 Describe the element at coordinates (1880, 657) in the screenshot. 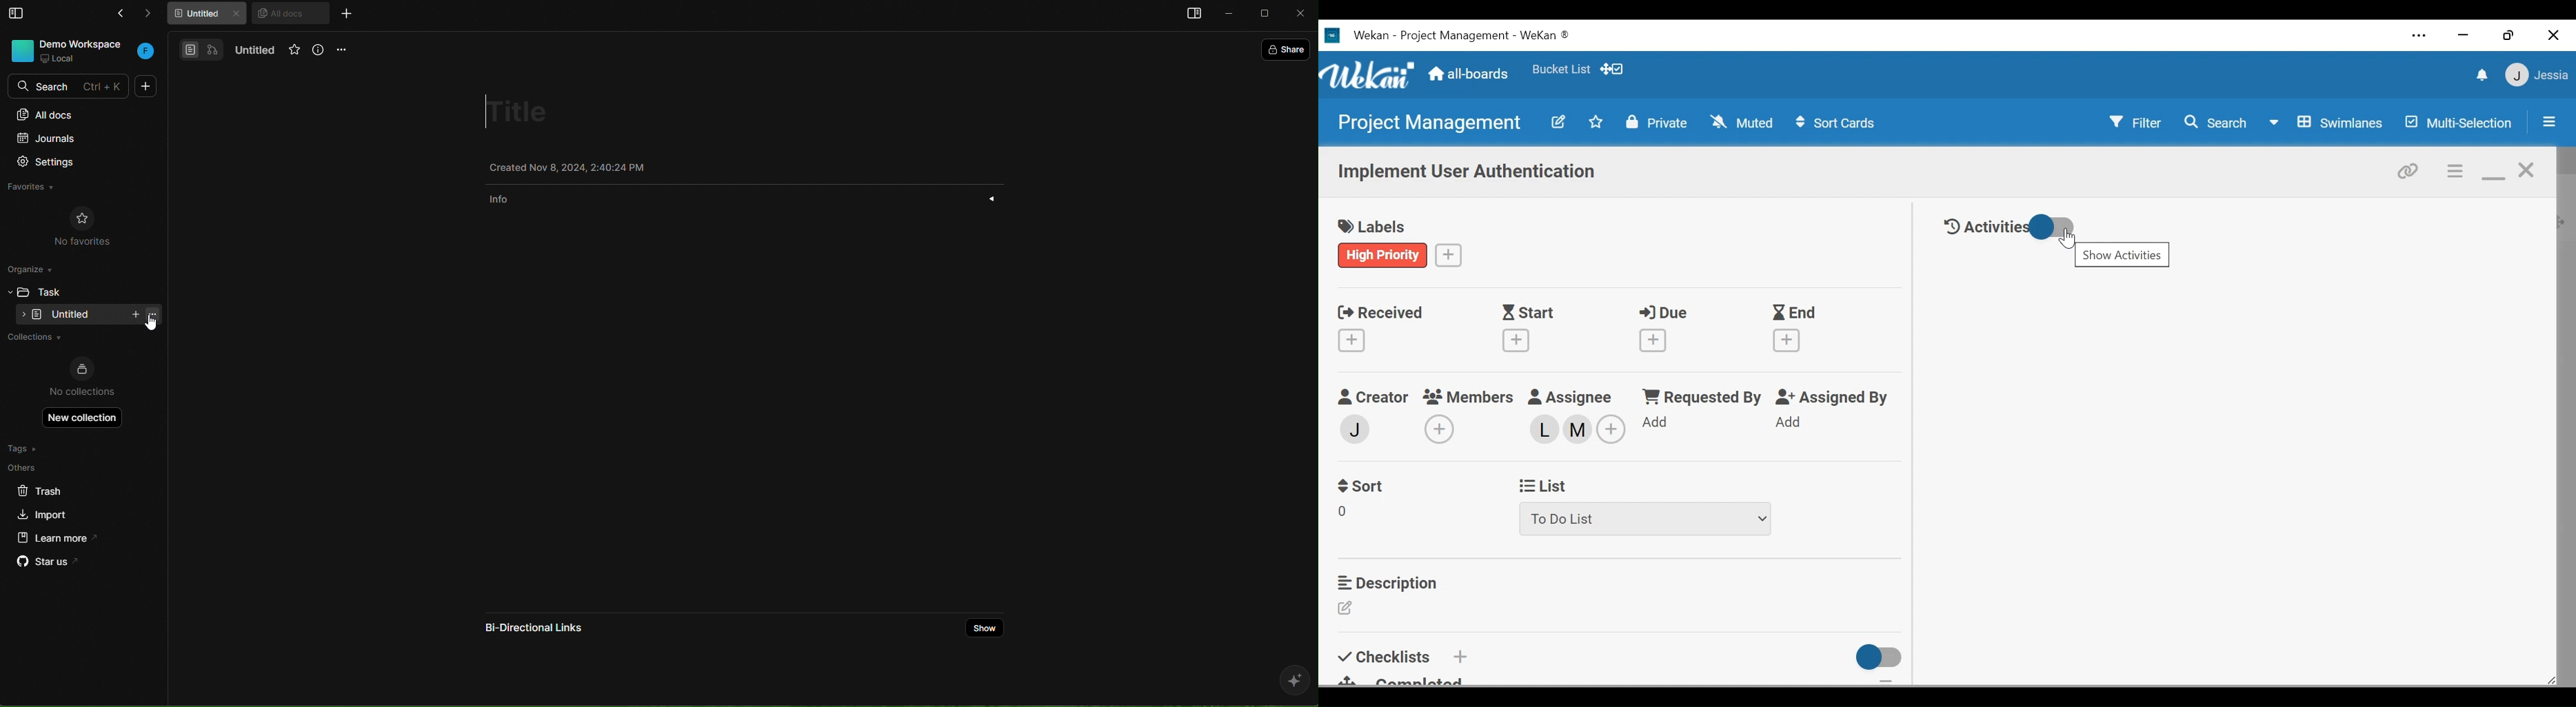

I see `Toggle checklist on` at that location.